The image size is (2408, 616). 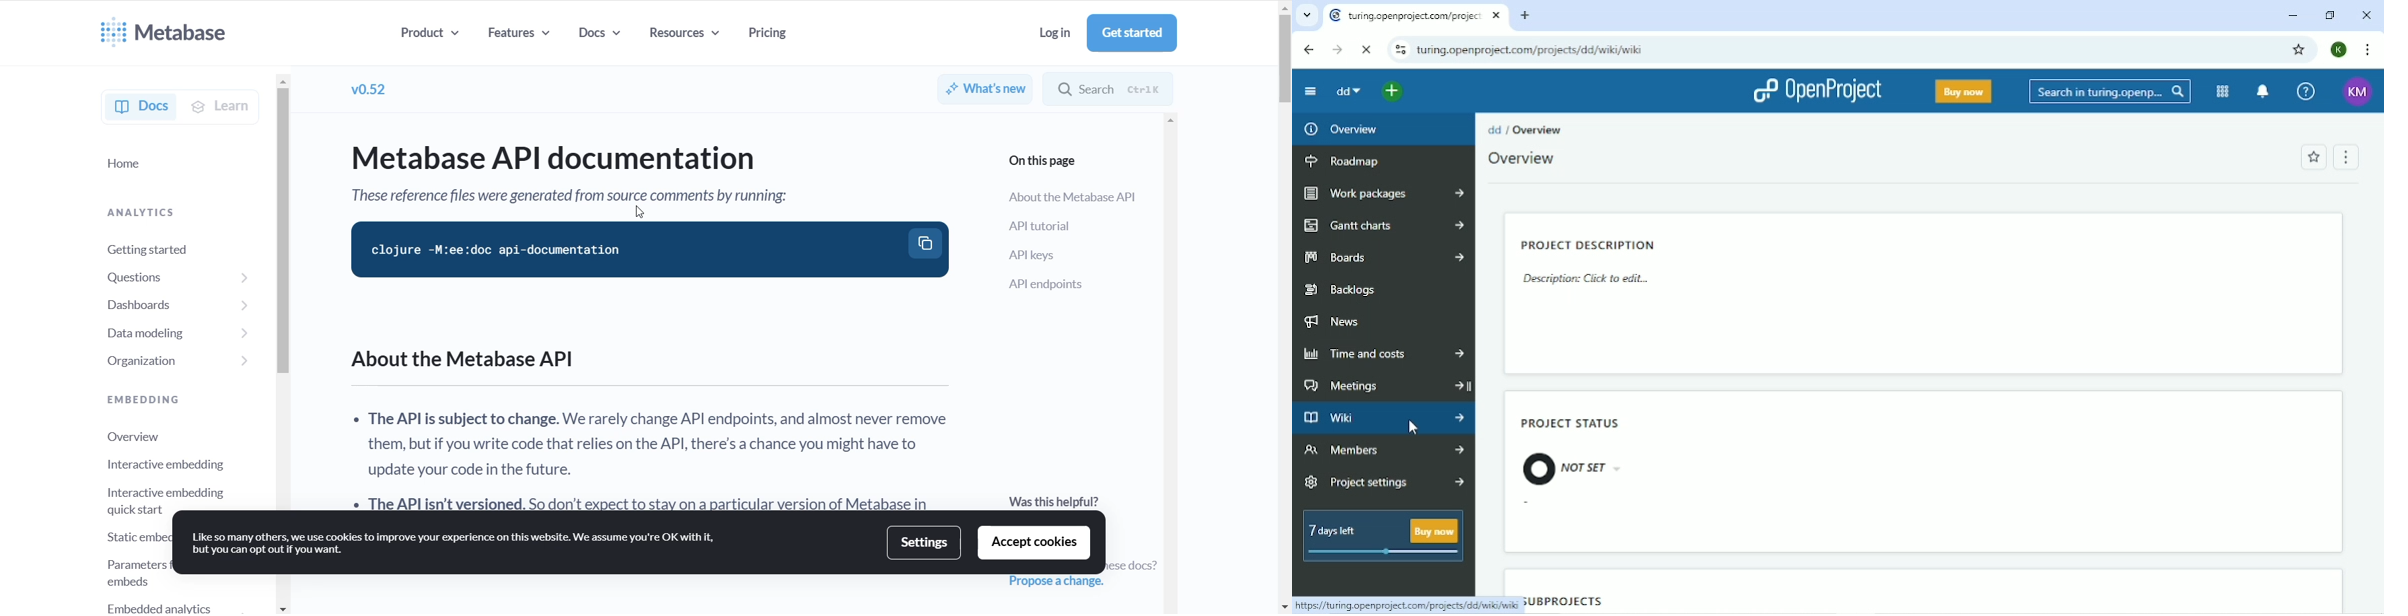 What do you see at coordinates (158, 497) in the screenshot?
I see `interactive embedding quickstart` at bounding box center [158, 497].